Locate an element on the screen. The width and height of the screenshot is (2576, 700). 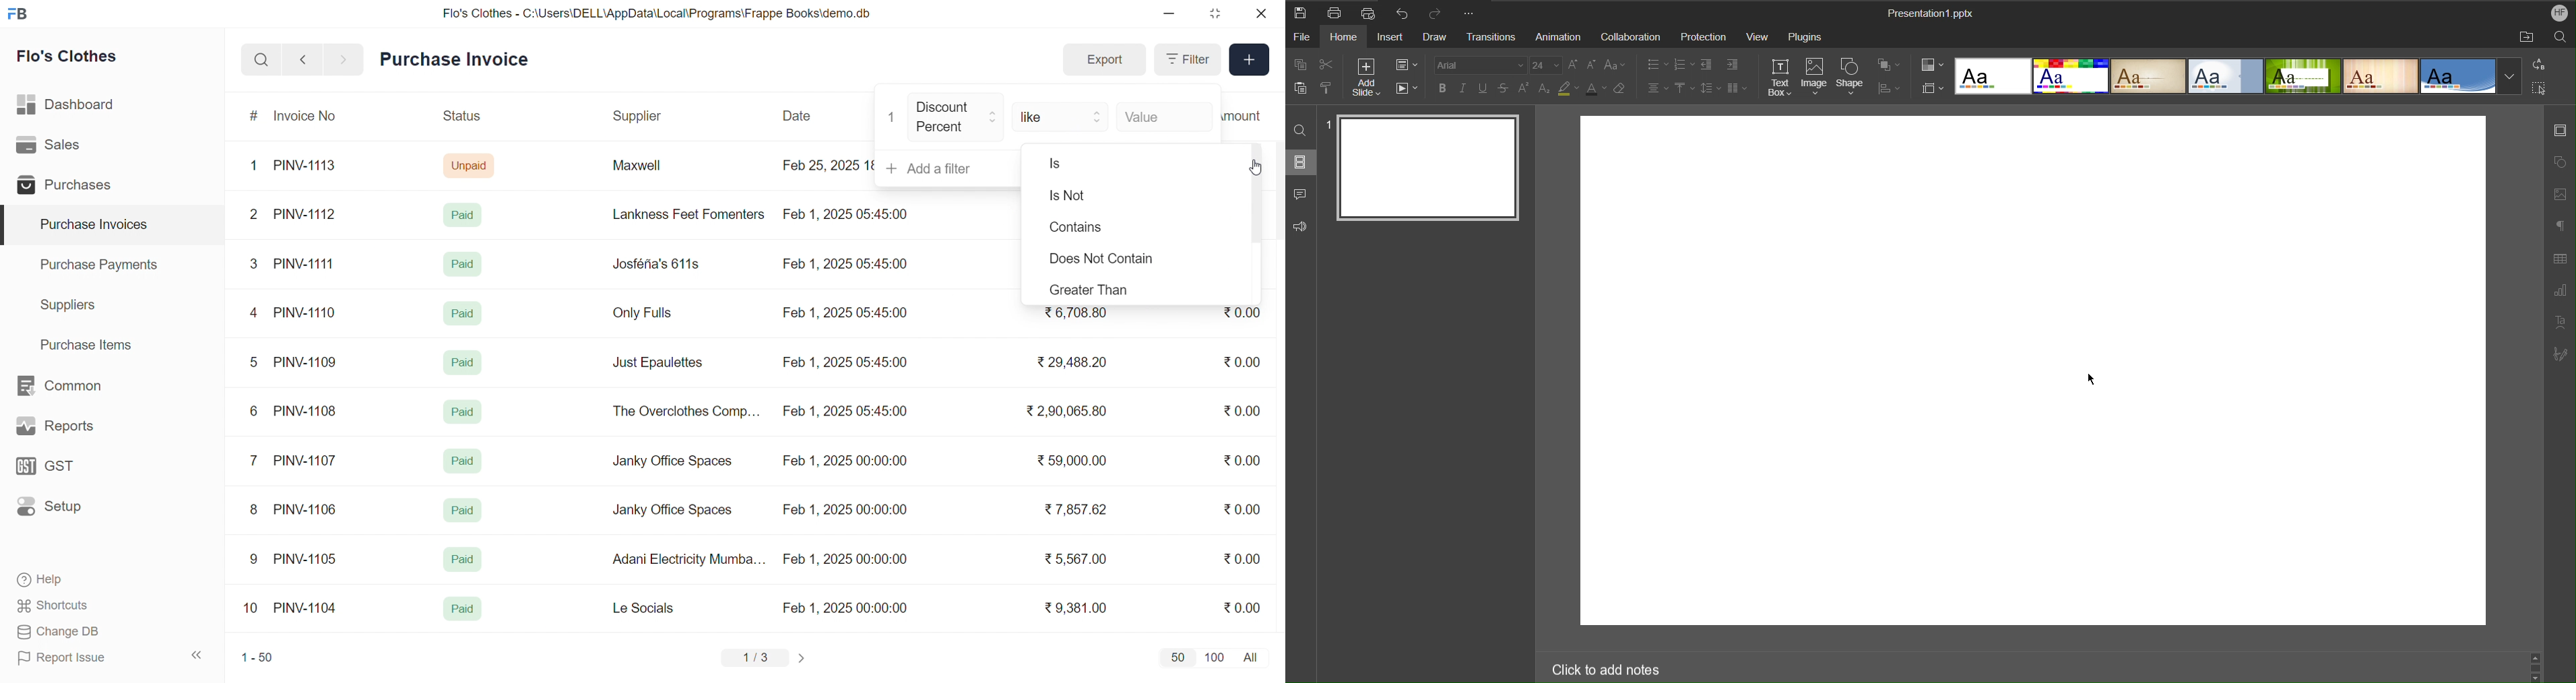
8 is located at coordinates (254, 511).